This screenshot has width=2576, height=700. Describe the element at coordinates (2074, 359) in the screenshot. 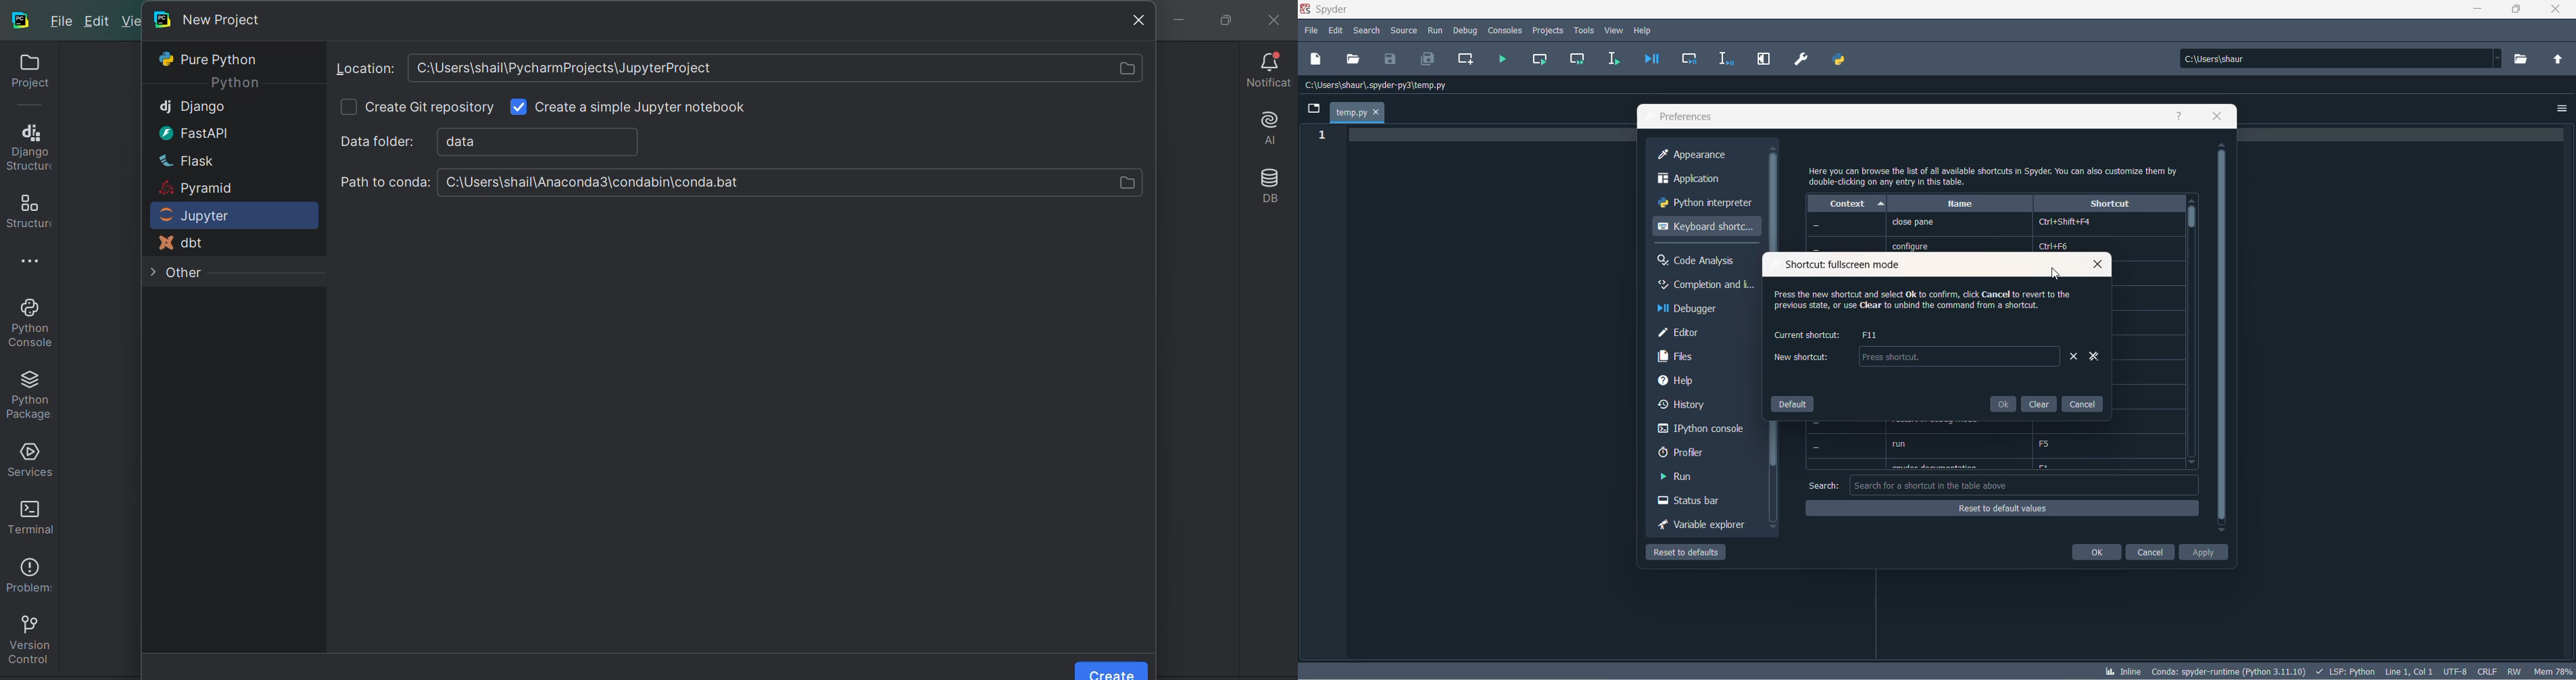

I see `remove` at that location.